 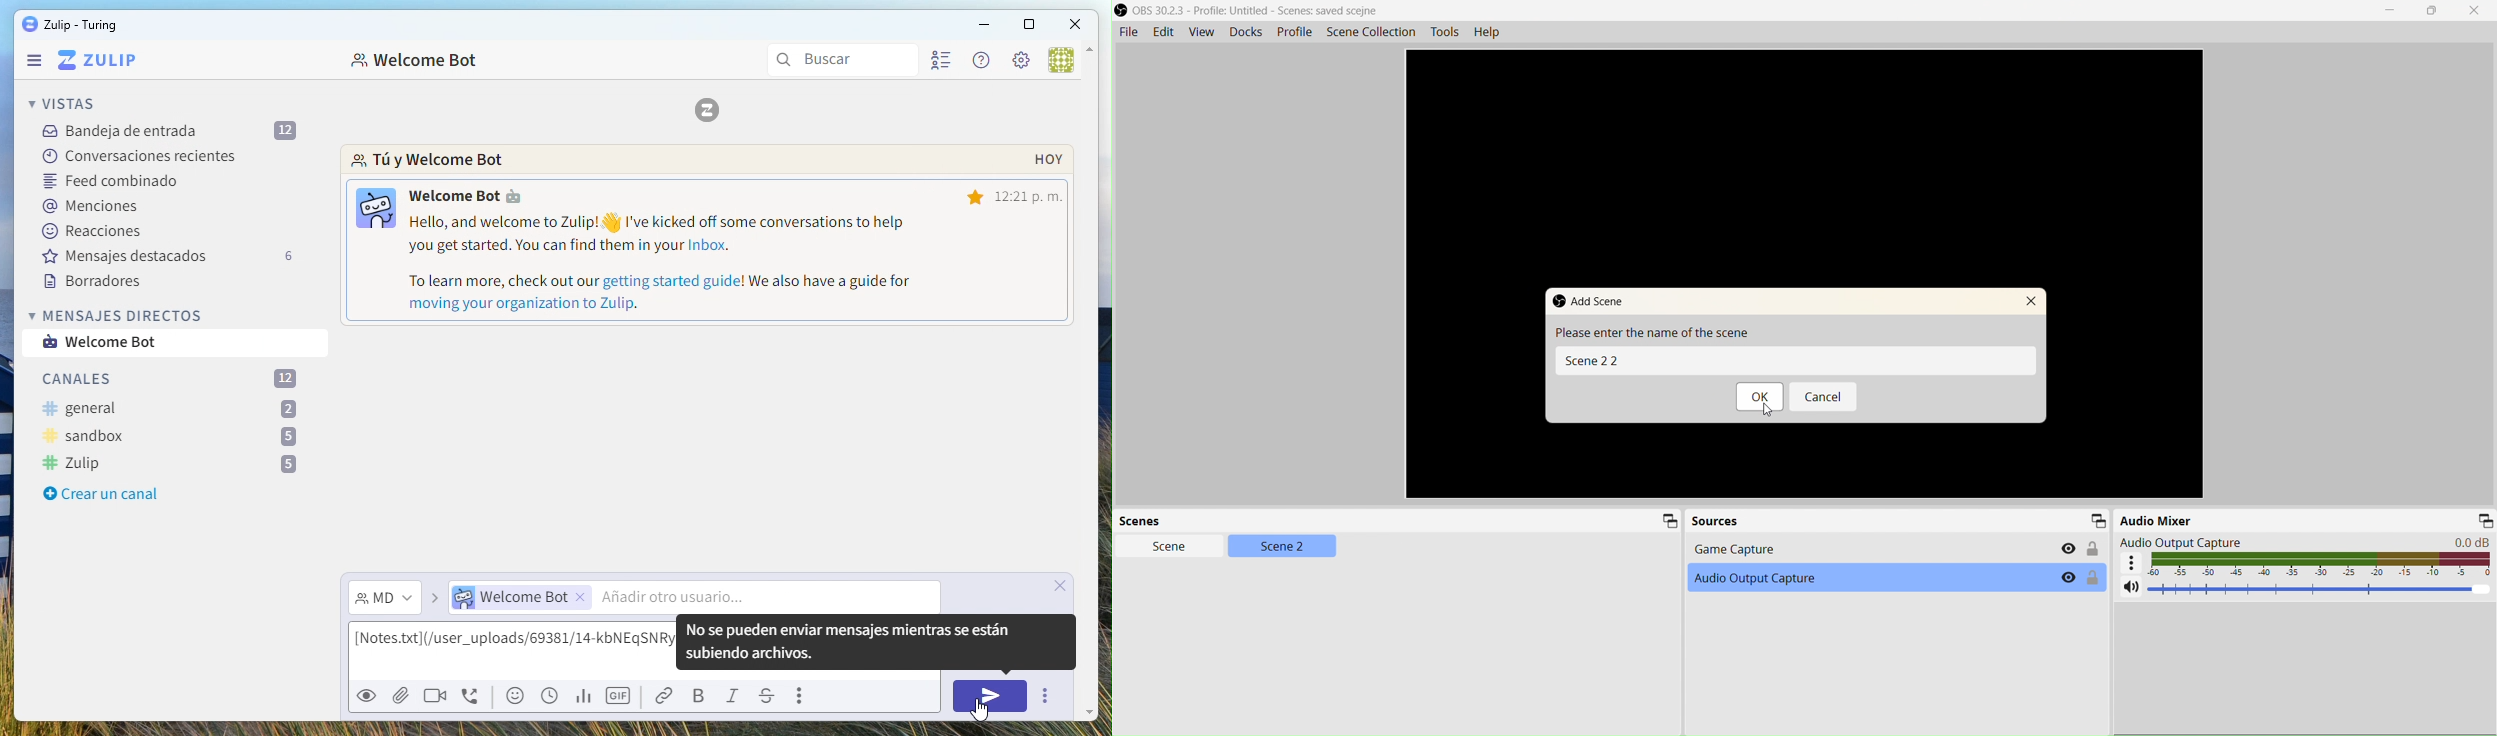 I want to click on Minimize, so click(x=983, y=24).